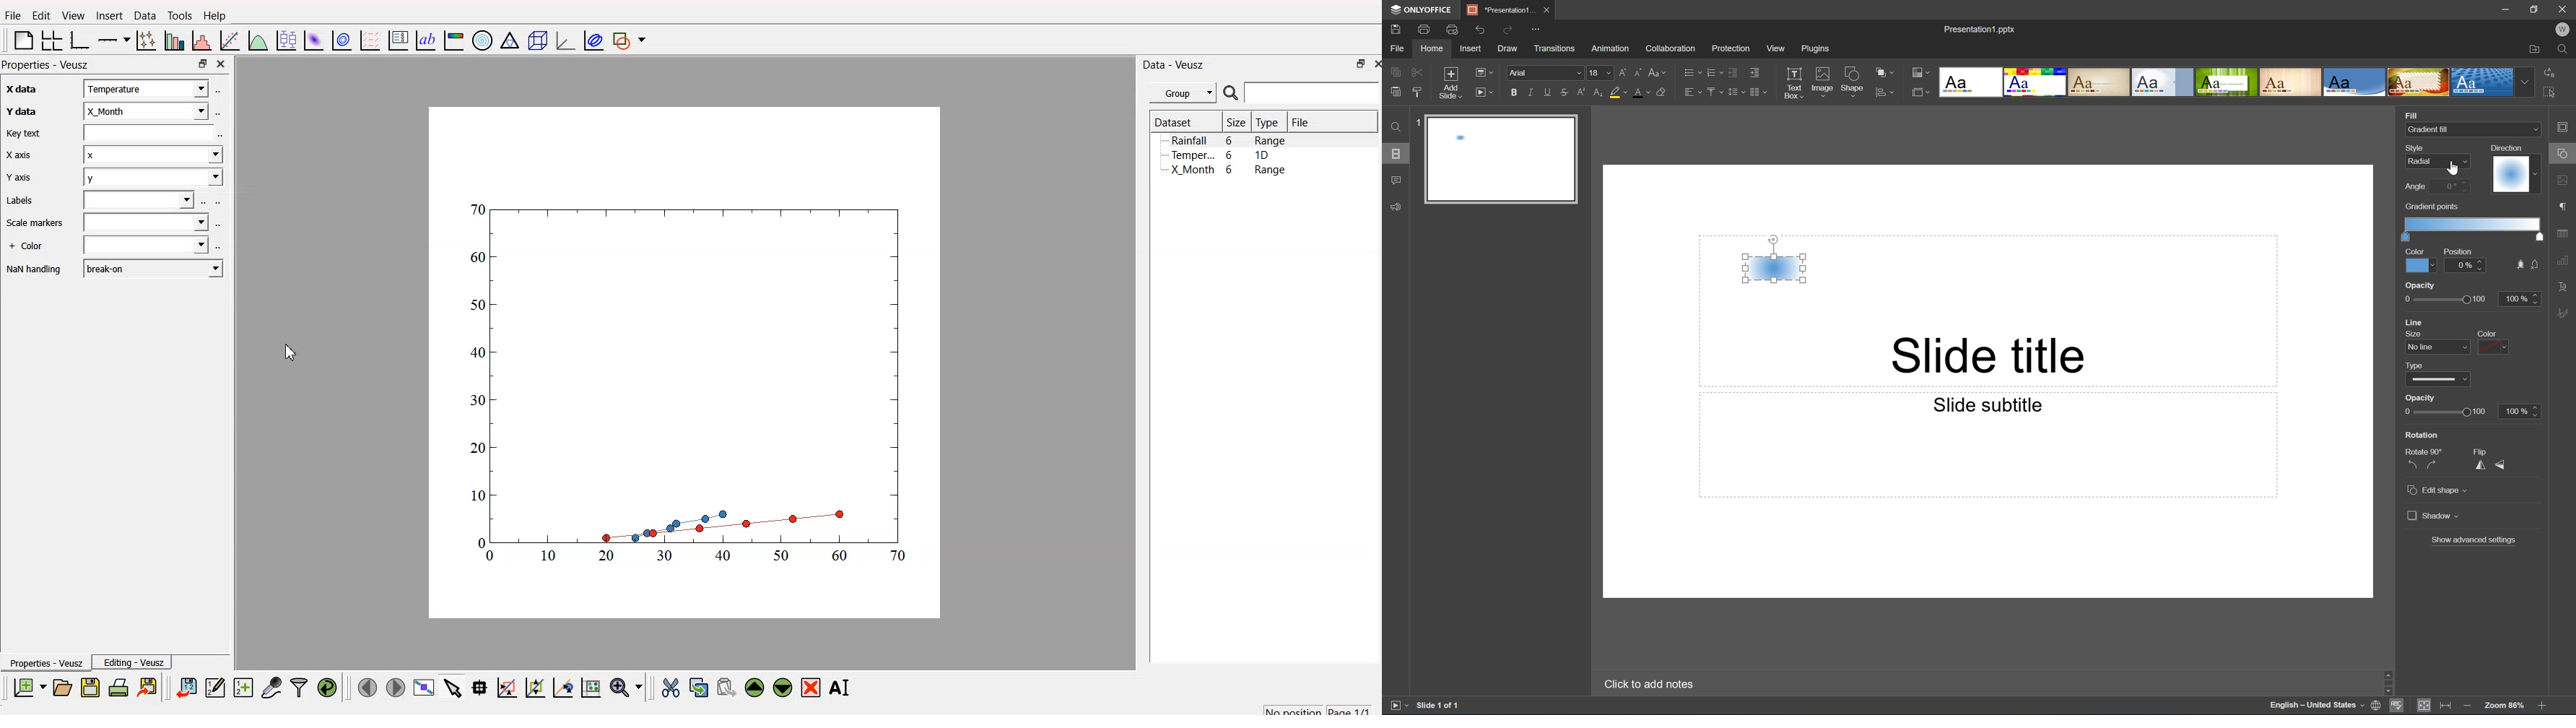 The image size is (2576, 728). I want to click on opacity, so click(2421, 285).